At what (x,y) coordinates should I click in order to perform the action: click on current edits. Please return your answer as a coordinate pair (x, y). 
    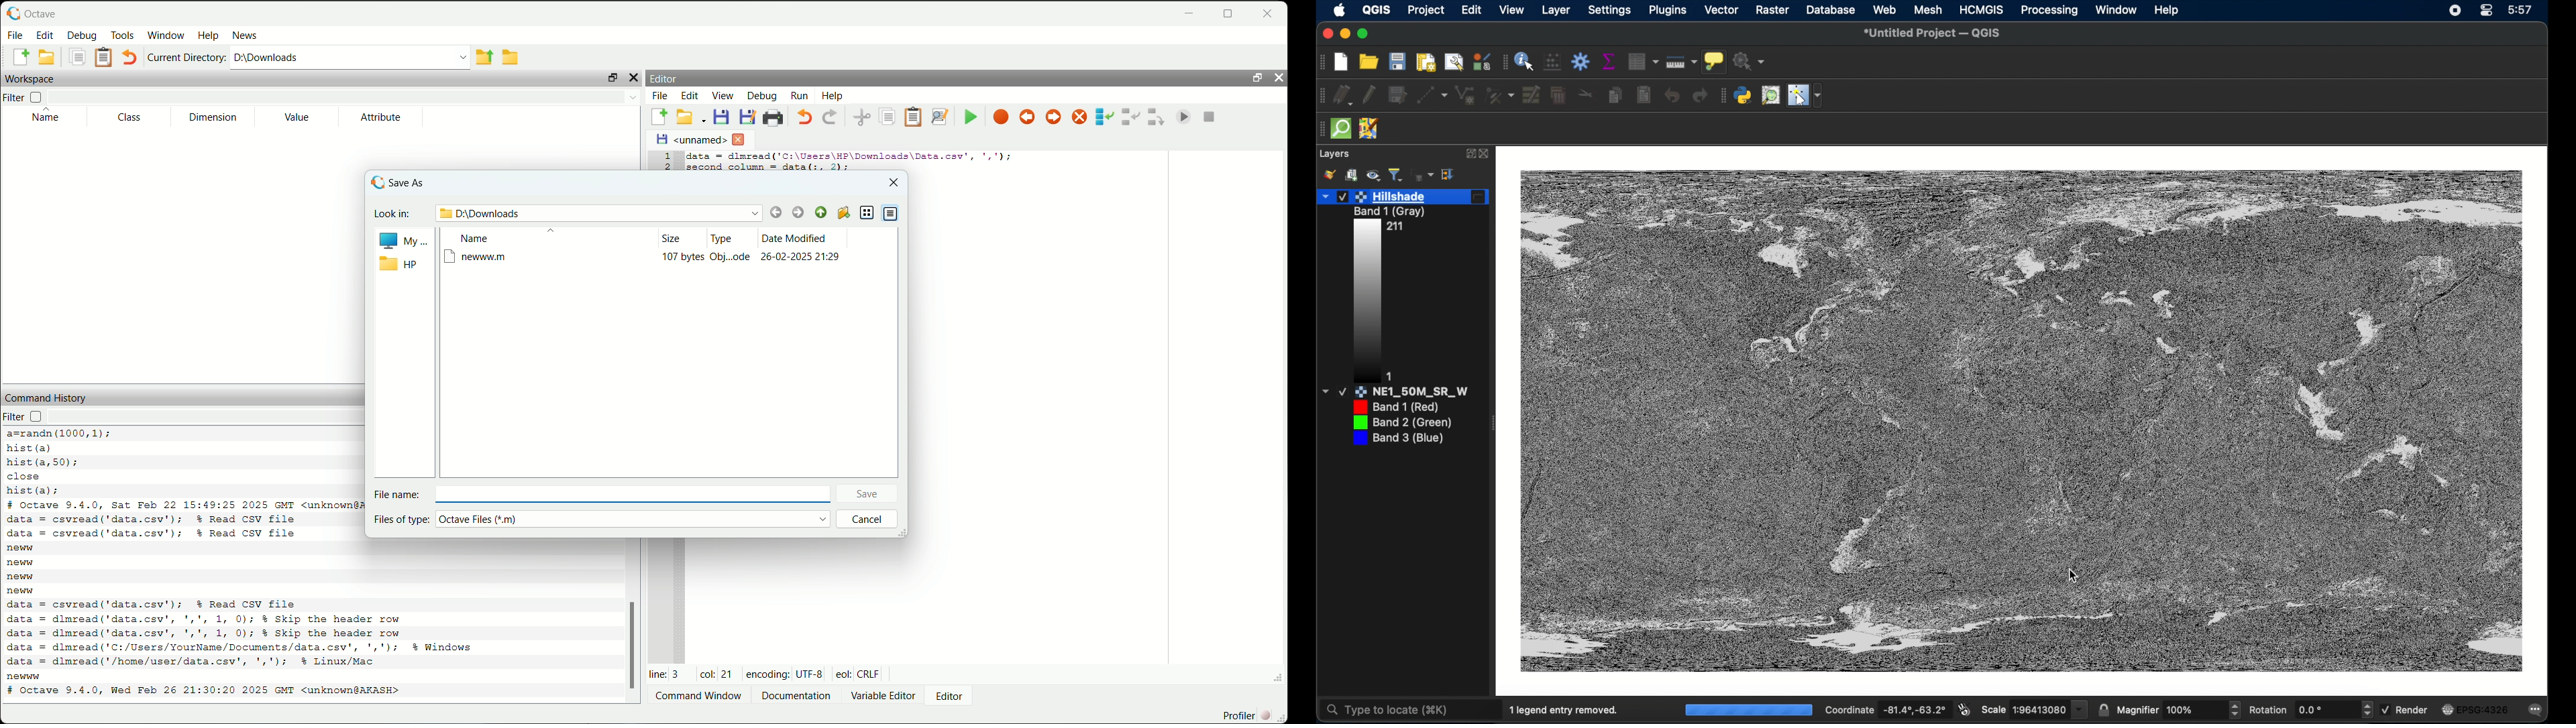
    Looking at the image, I should click on (1344, 95).